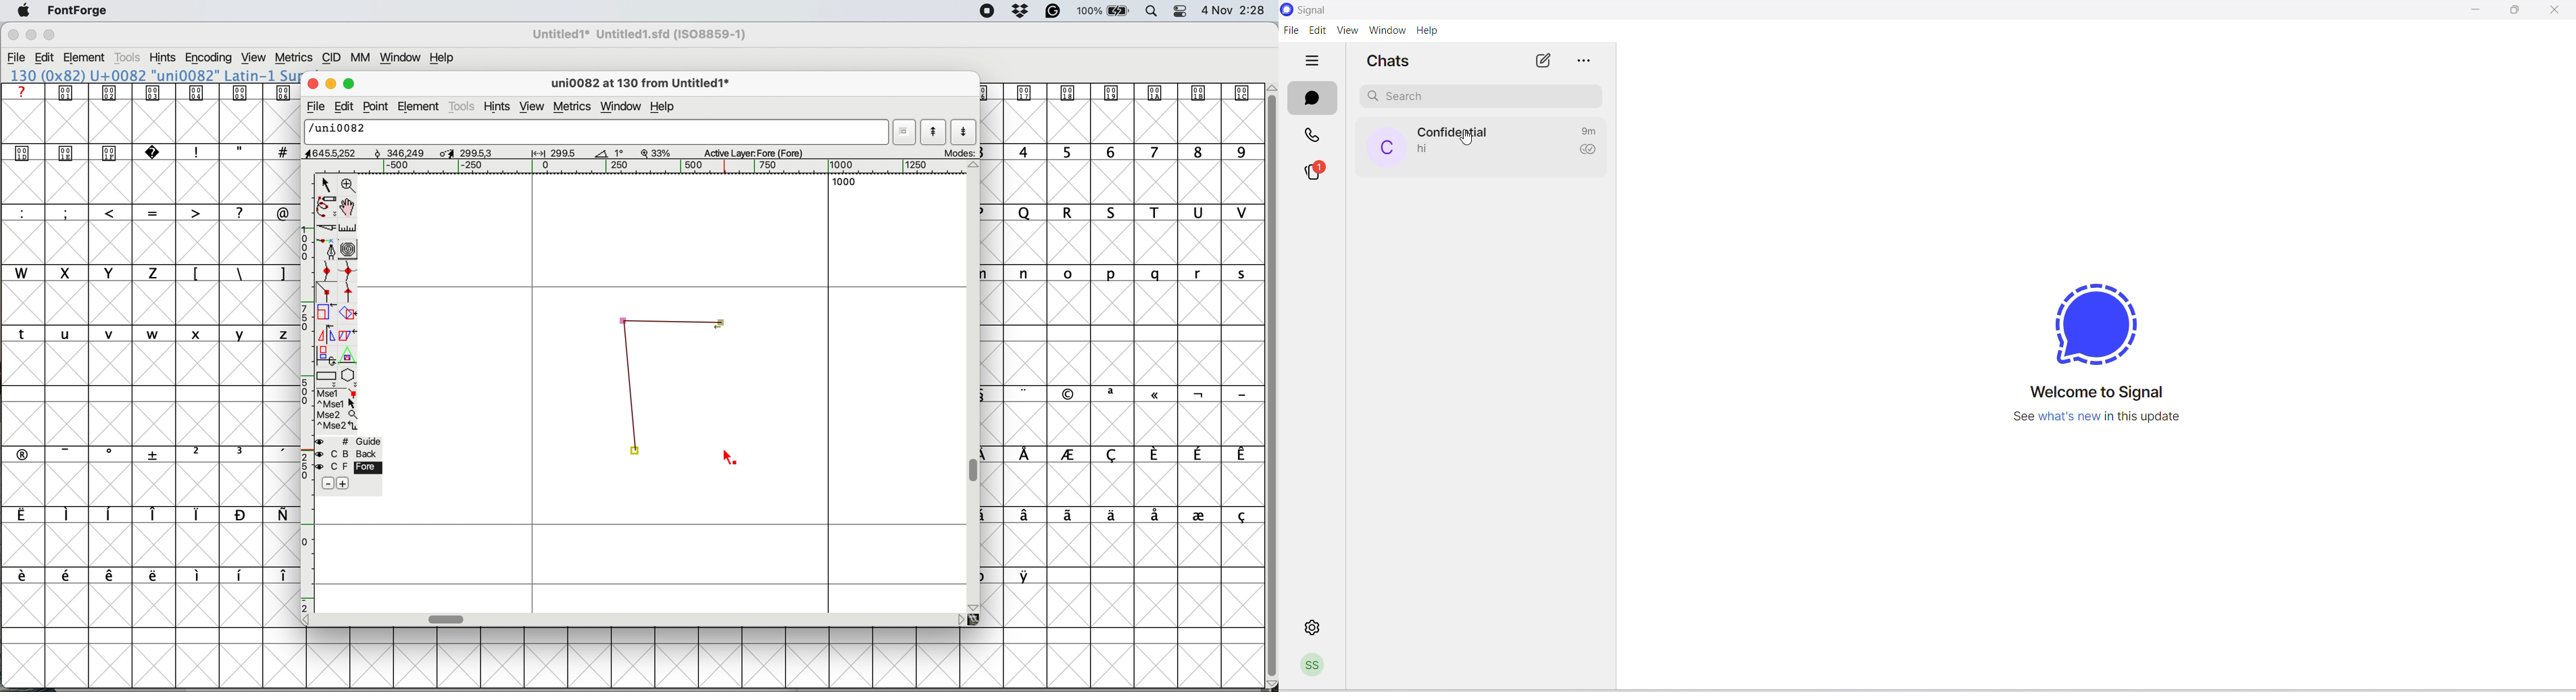 This screenshot has height=700, width=2576. I want to click on cut splines in two, so click(329, 228).